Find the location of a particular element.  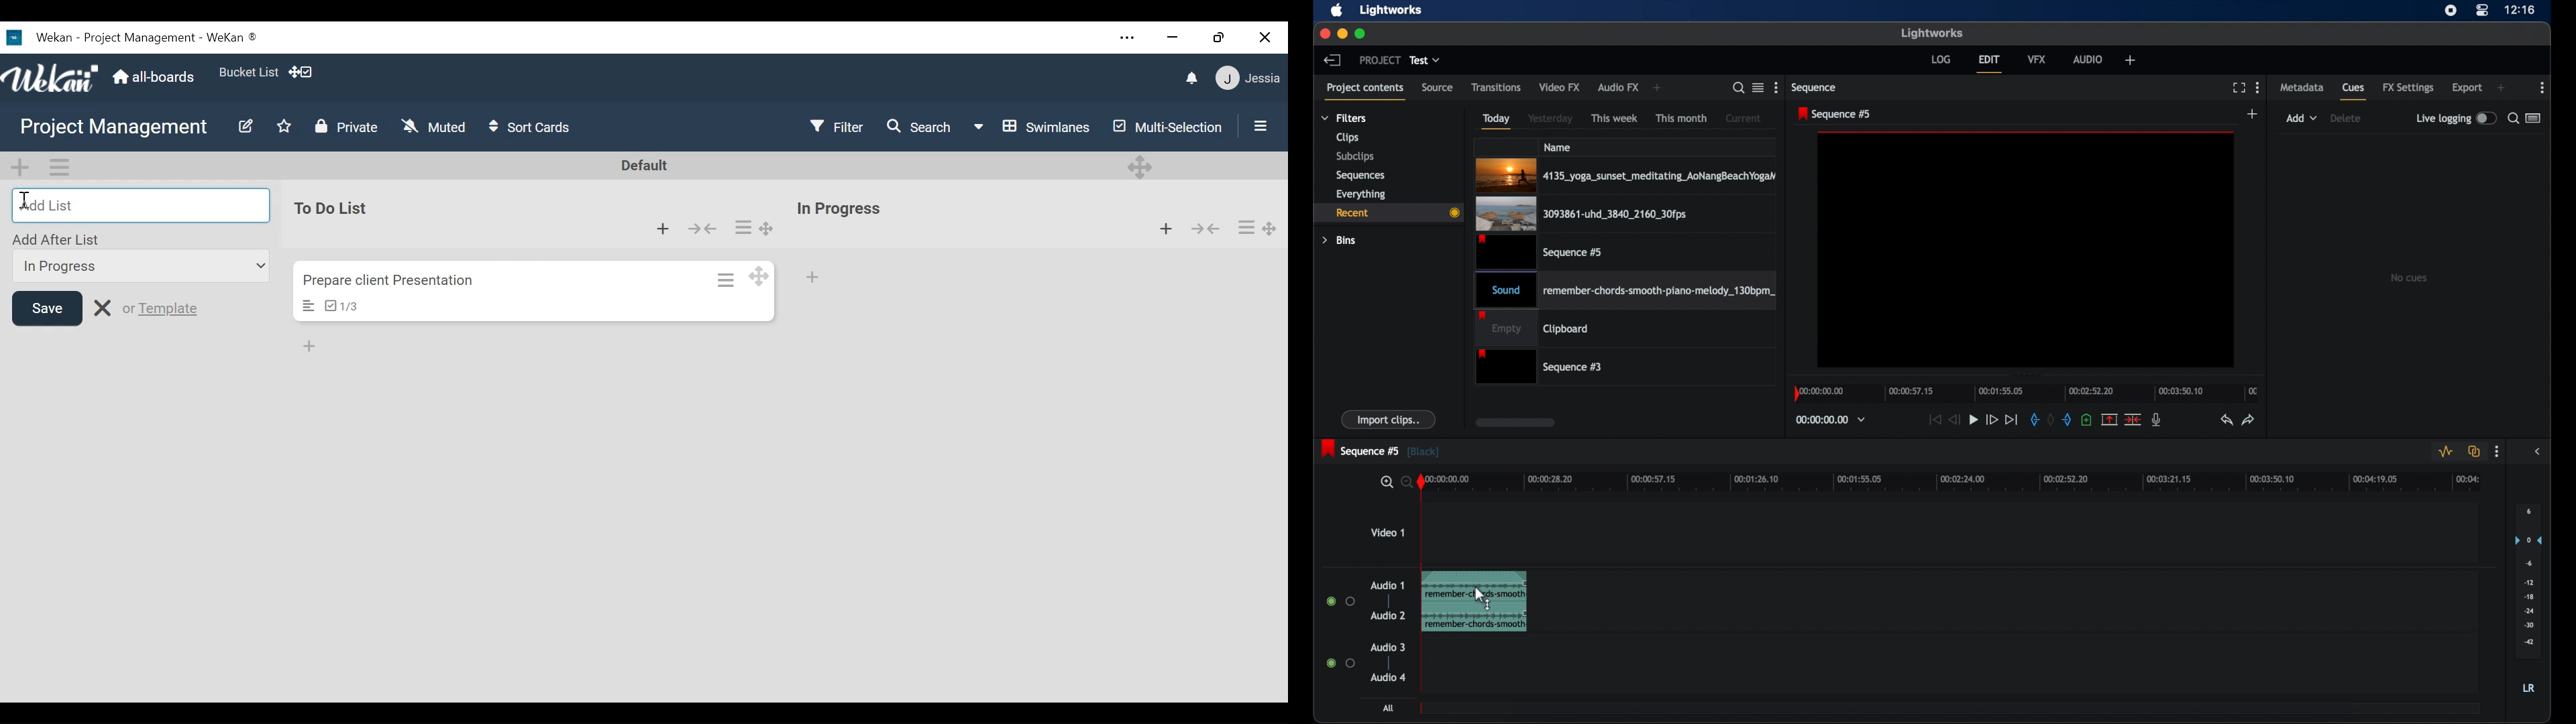

jump to end is located at coordinates (2012, 420).